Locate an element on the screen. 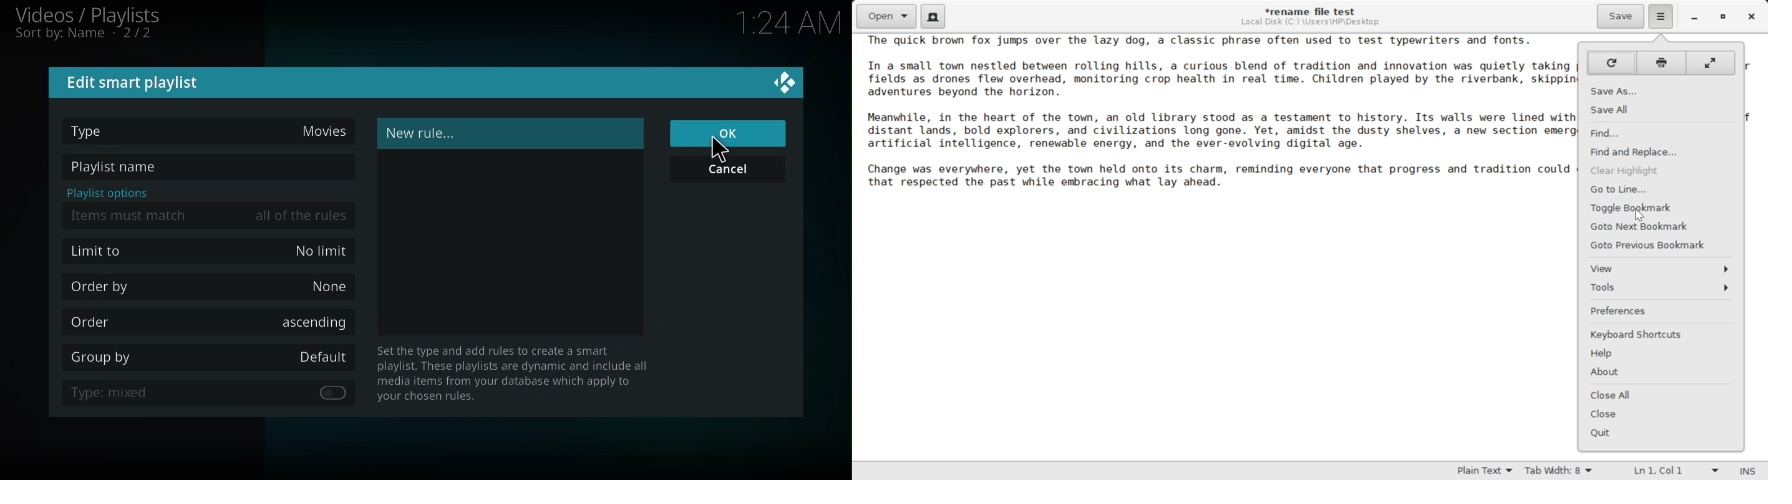  Cursor Position is located at coordinates (1637, 213).